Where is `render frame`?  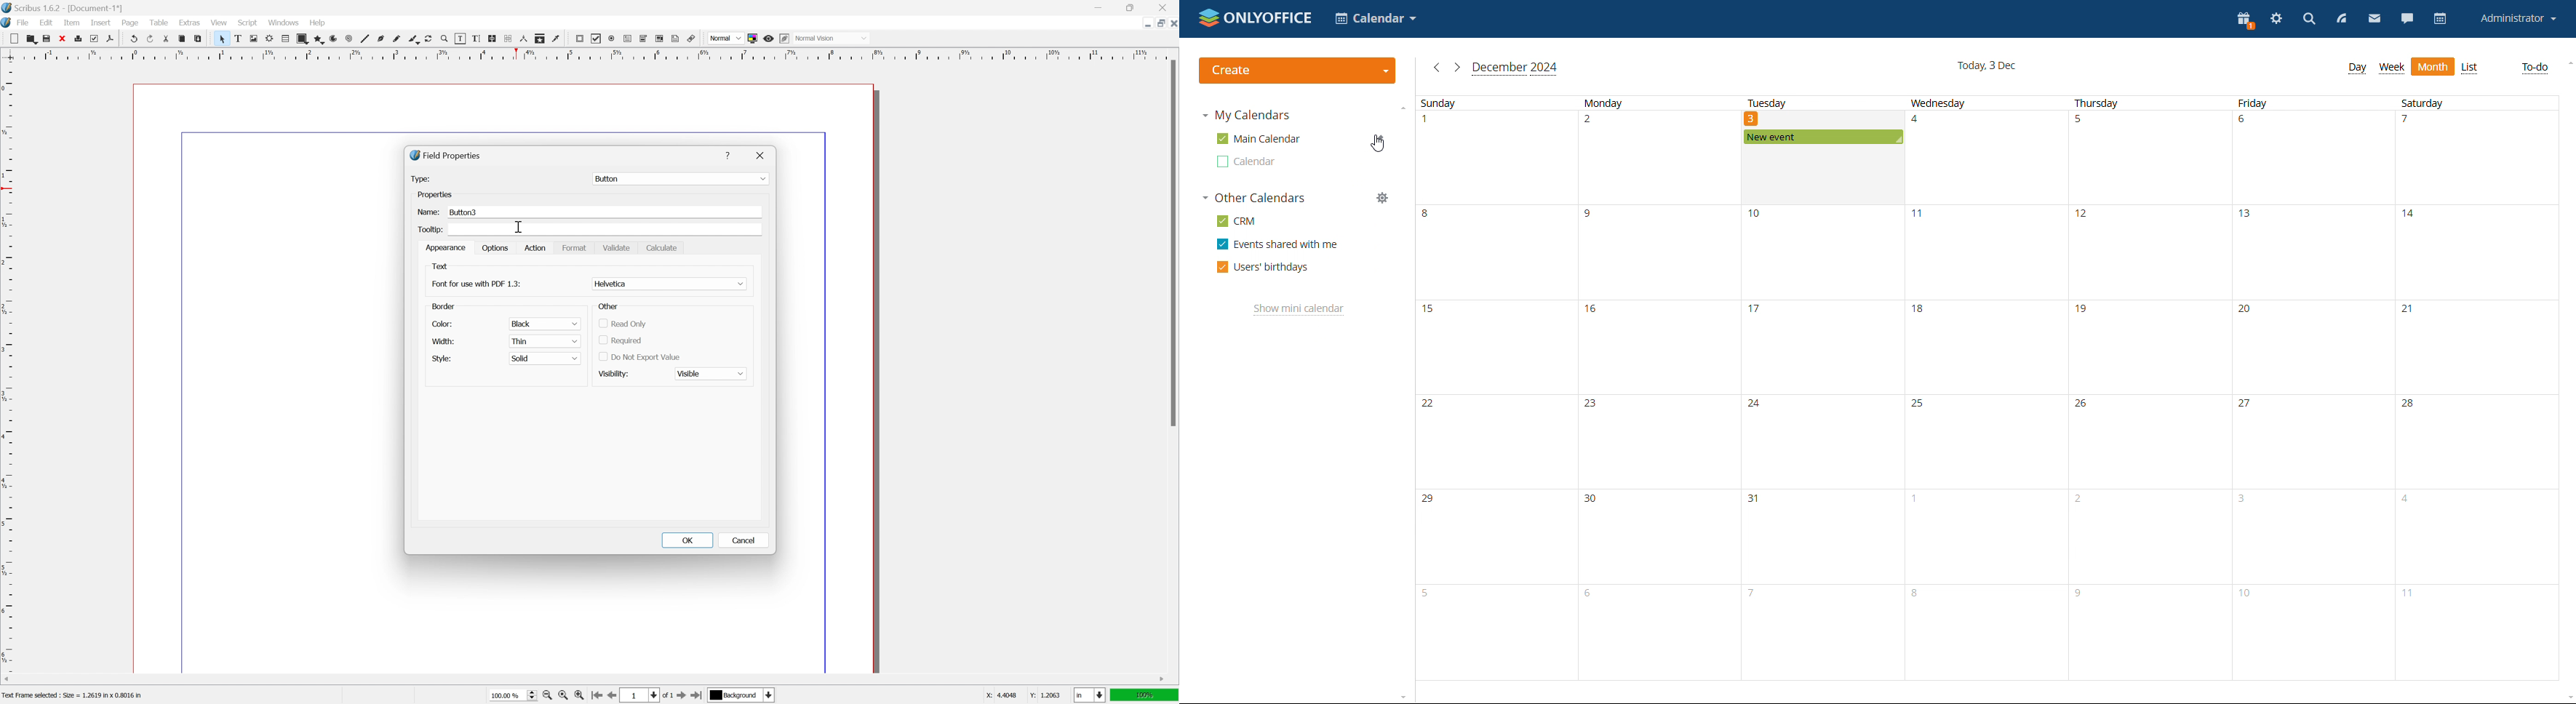
render frame is located at coordinates (270, 37).